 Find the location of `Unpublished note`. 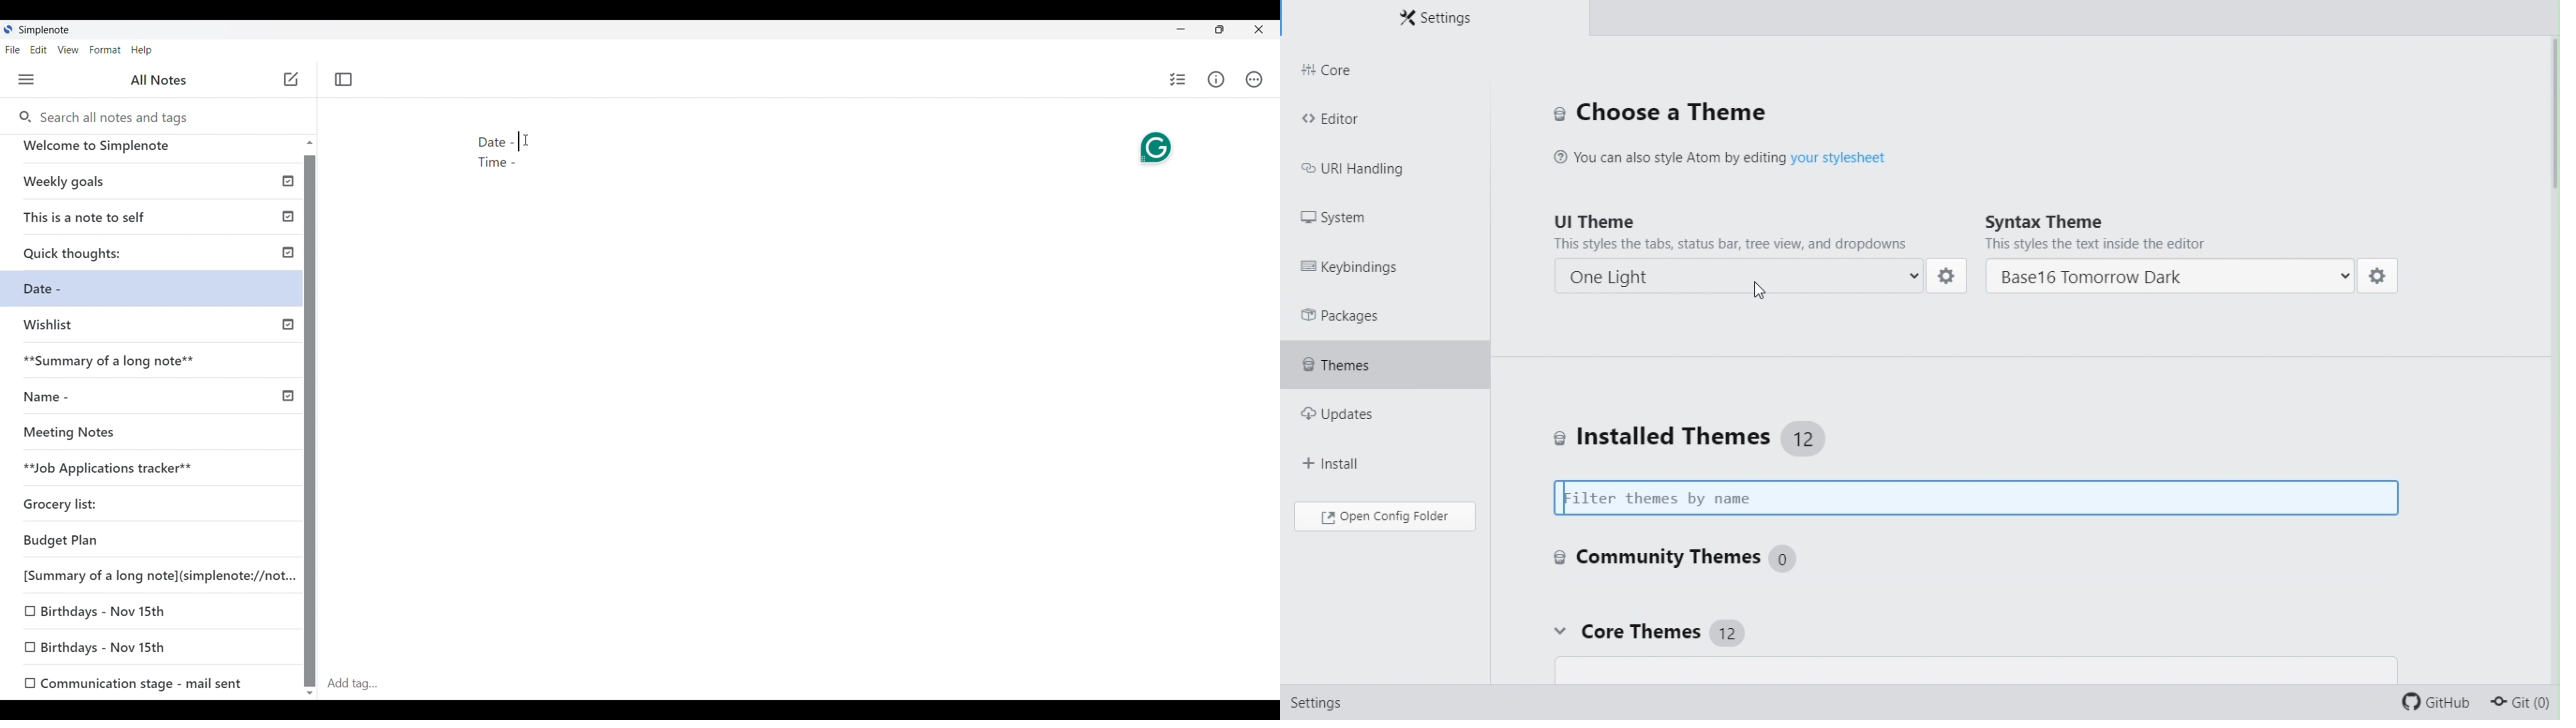

Unpublished note is located at coordinates (153, 573).